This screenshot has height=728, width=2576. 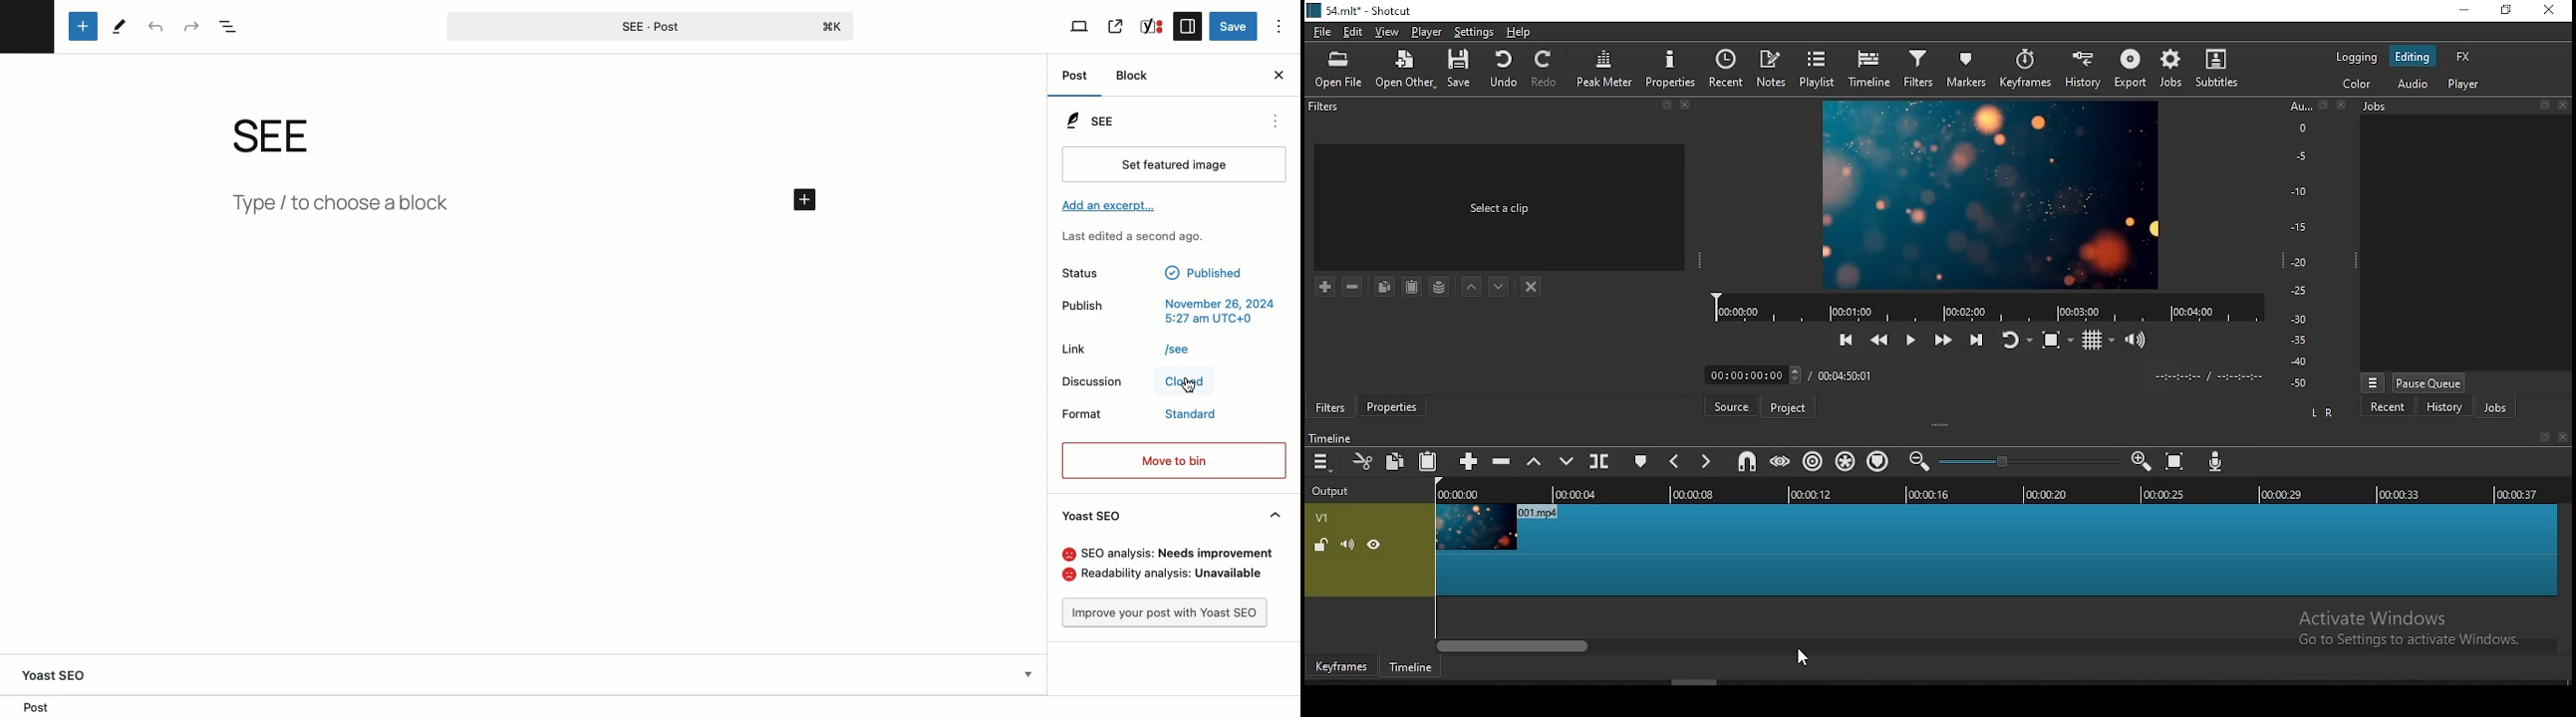 What do you see at coordinates (2544, 106) in the screenshot?
I see `restore` at bounding box center [2544, 106].